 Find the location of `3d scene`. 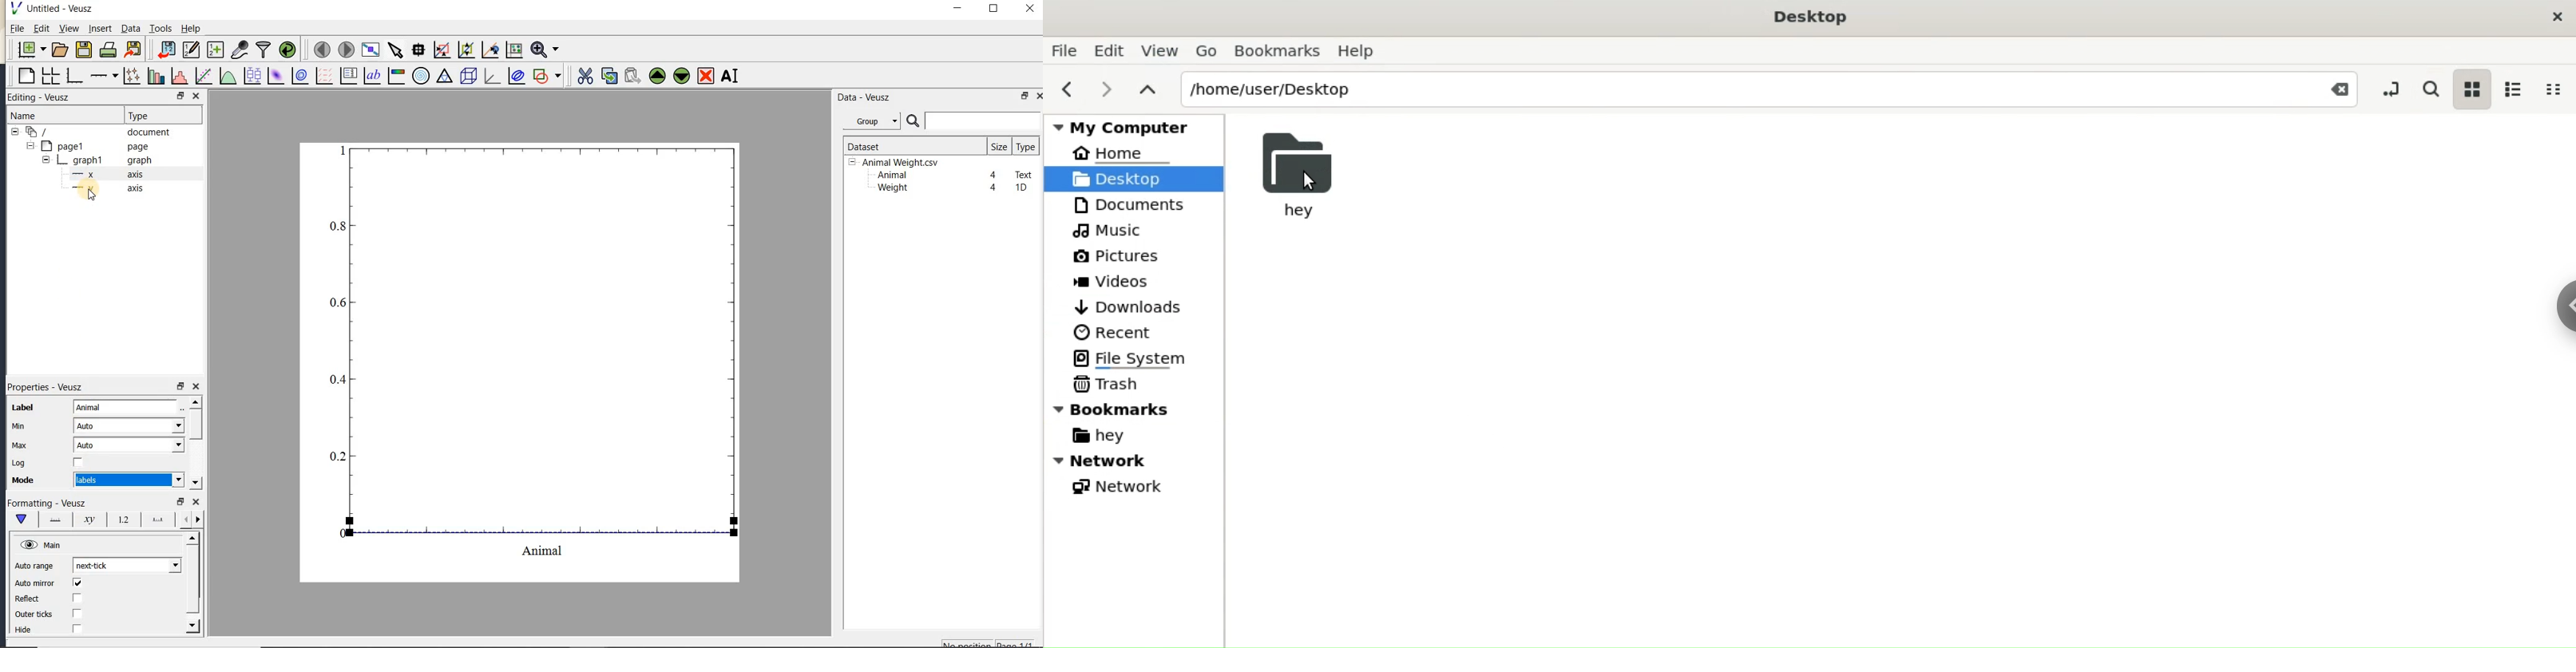

3d scene is located at coordinates (467, 76).